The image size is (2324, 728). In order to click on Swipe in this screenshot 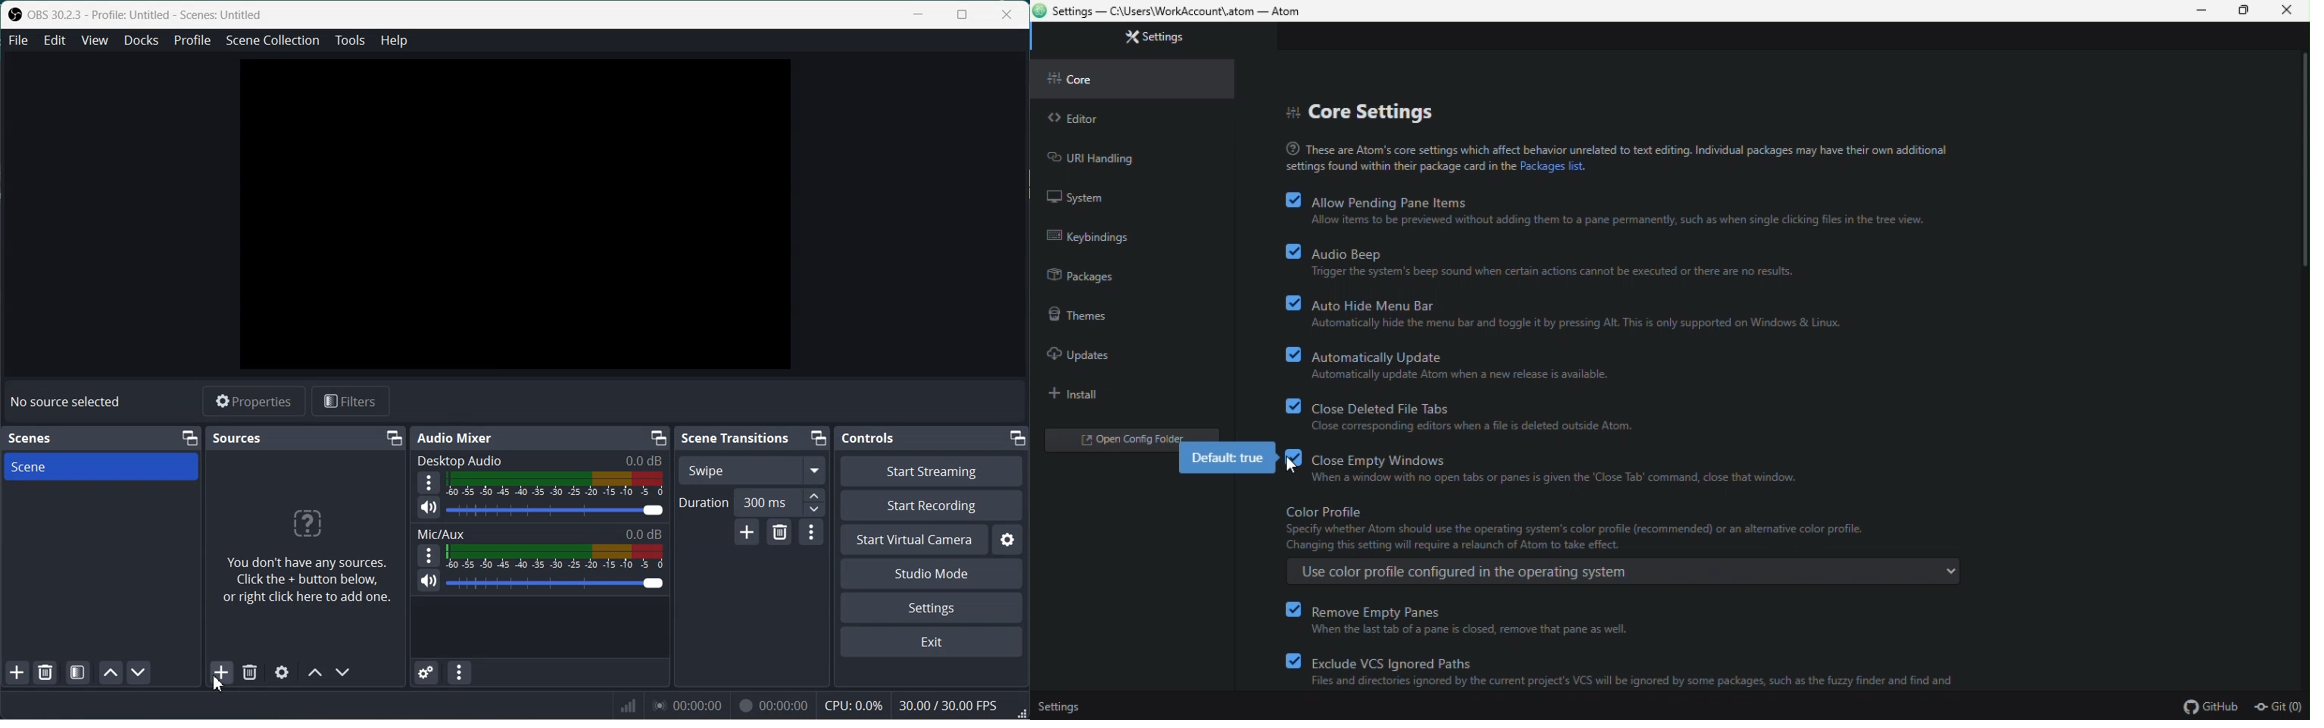, I will do `click(752, 470)`.